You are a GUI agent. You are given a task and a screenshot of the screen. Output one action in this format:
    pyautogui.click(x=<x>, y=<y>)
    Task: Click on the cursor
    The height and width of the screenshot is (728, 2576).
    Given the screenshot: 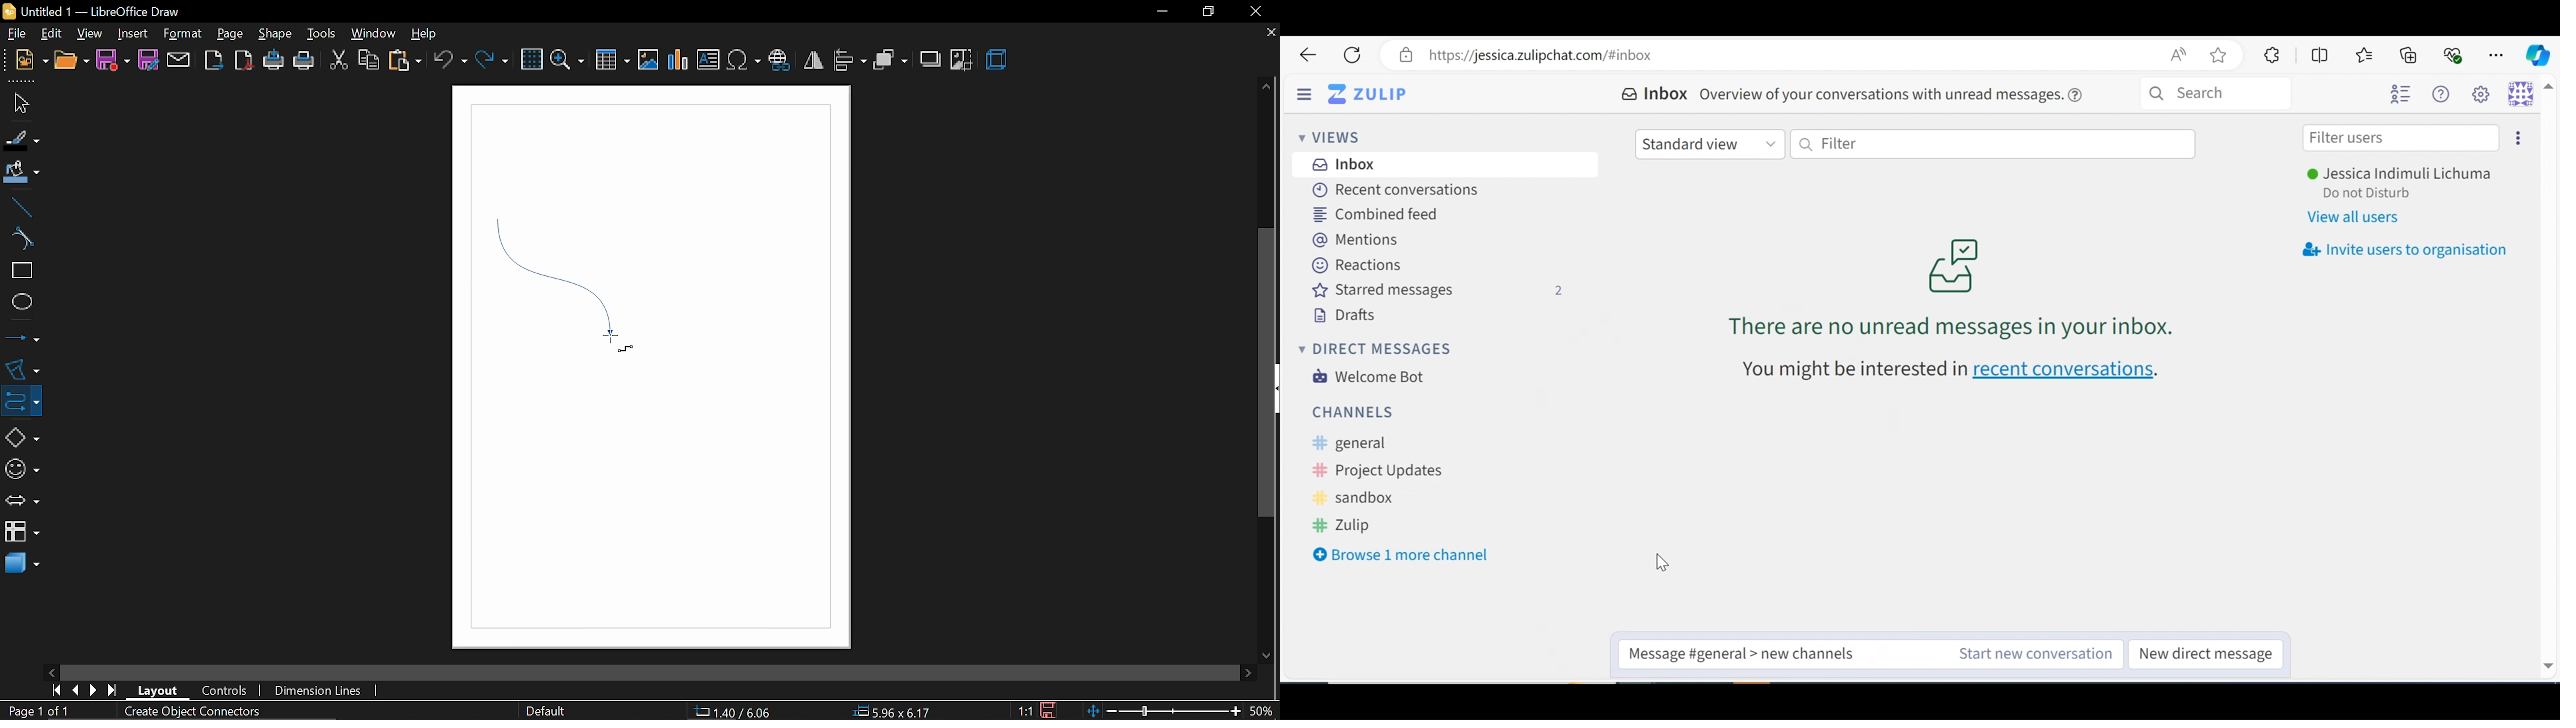 What is the action you would take?
    pyautogui.click(x=1656, y=563)
    